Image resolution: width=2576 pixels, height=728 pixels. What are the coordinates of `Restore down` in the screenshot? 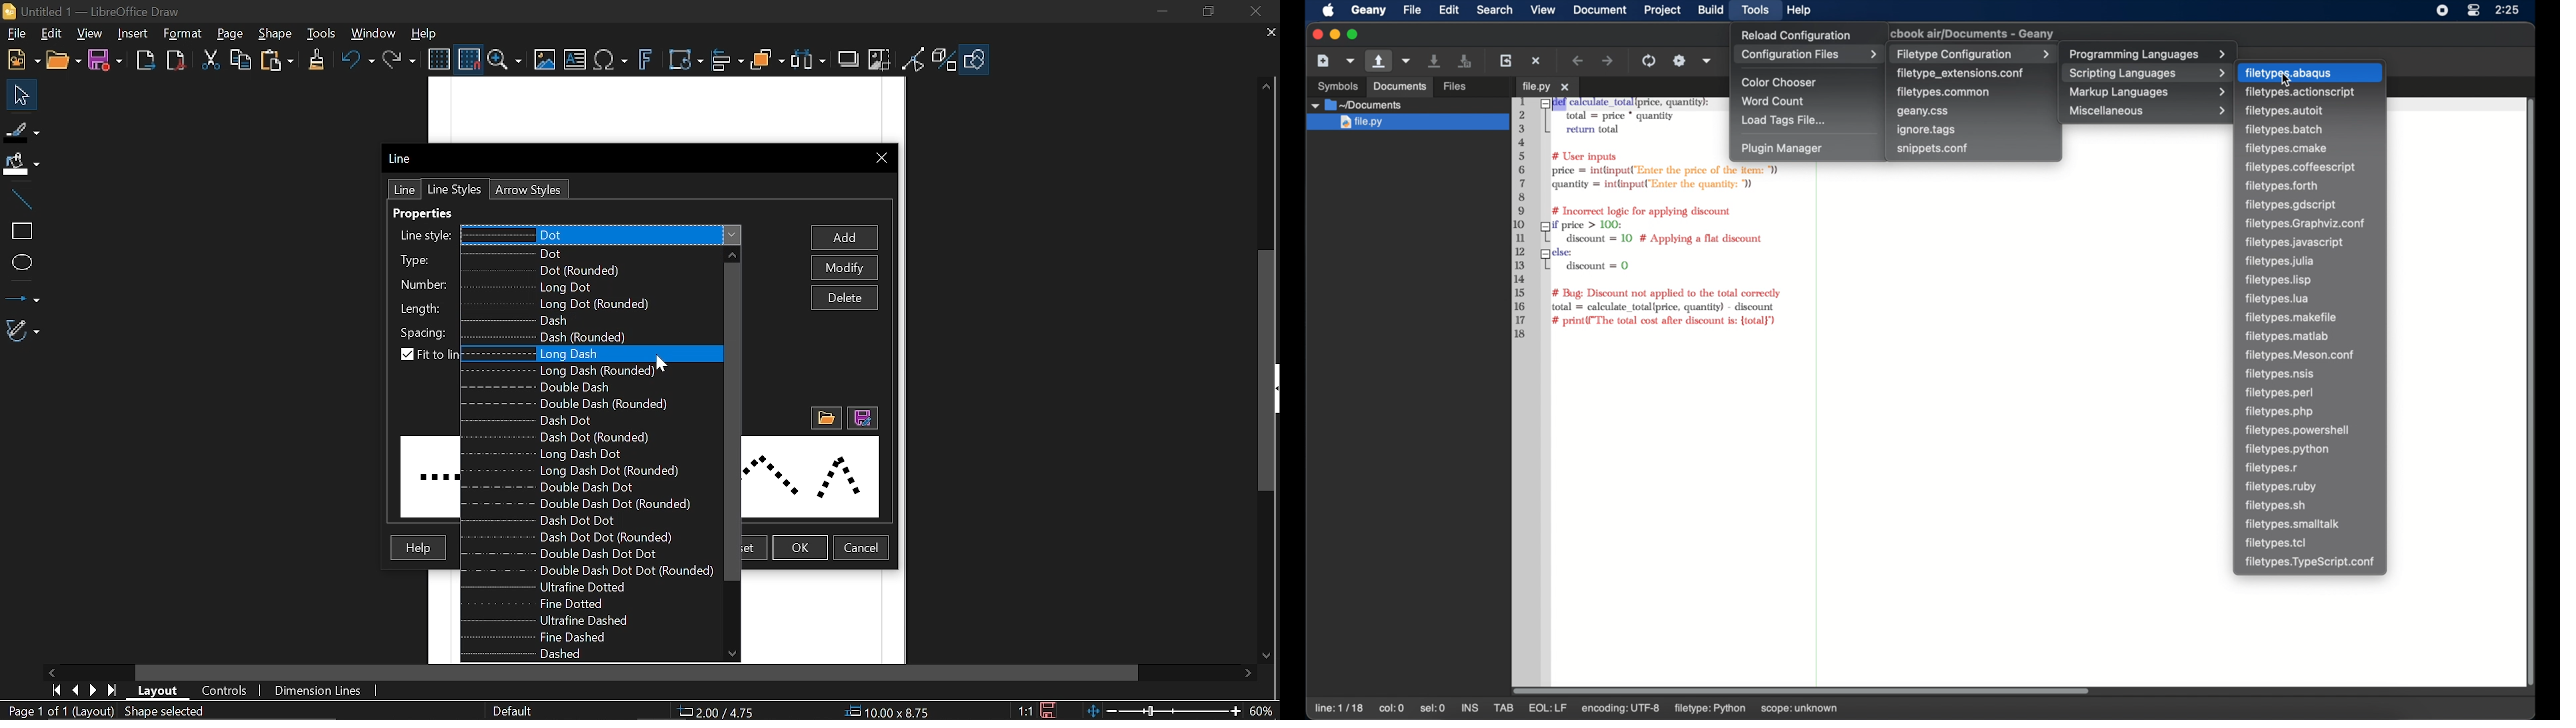 It's located at (1208, 13).